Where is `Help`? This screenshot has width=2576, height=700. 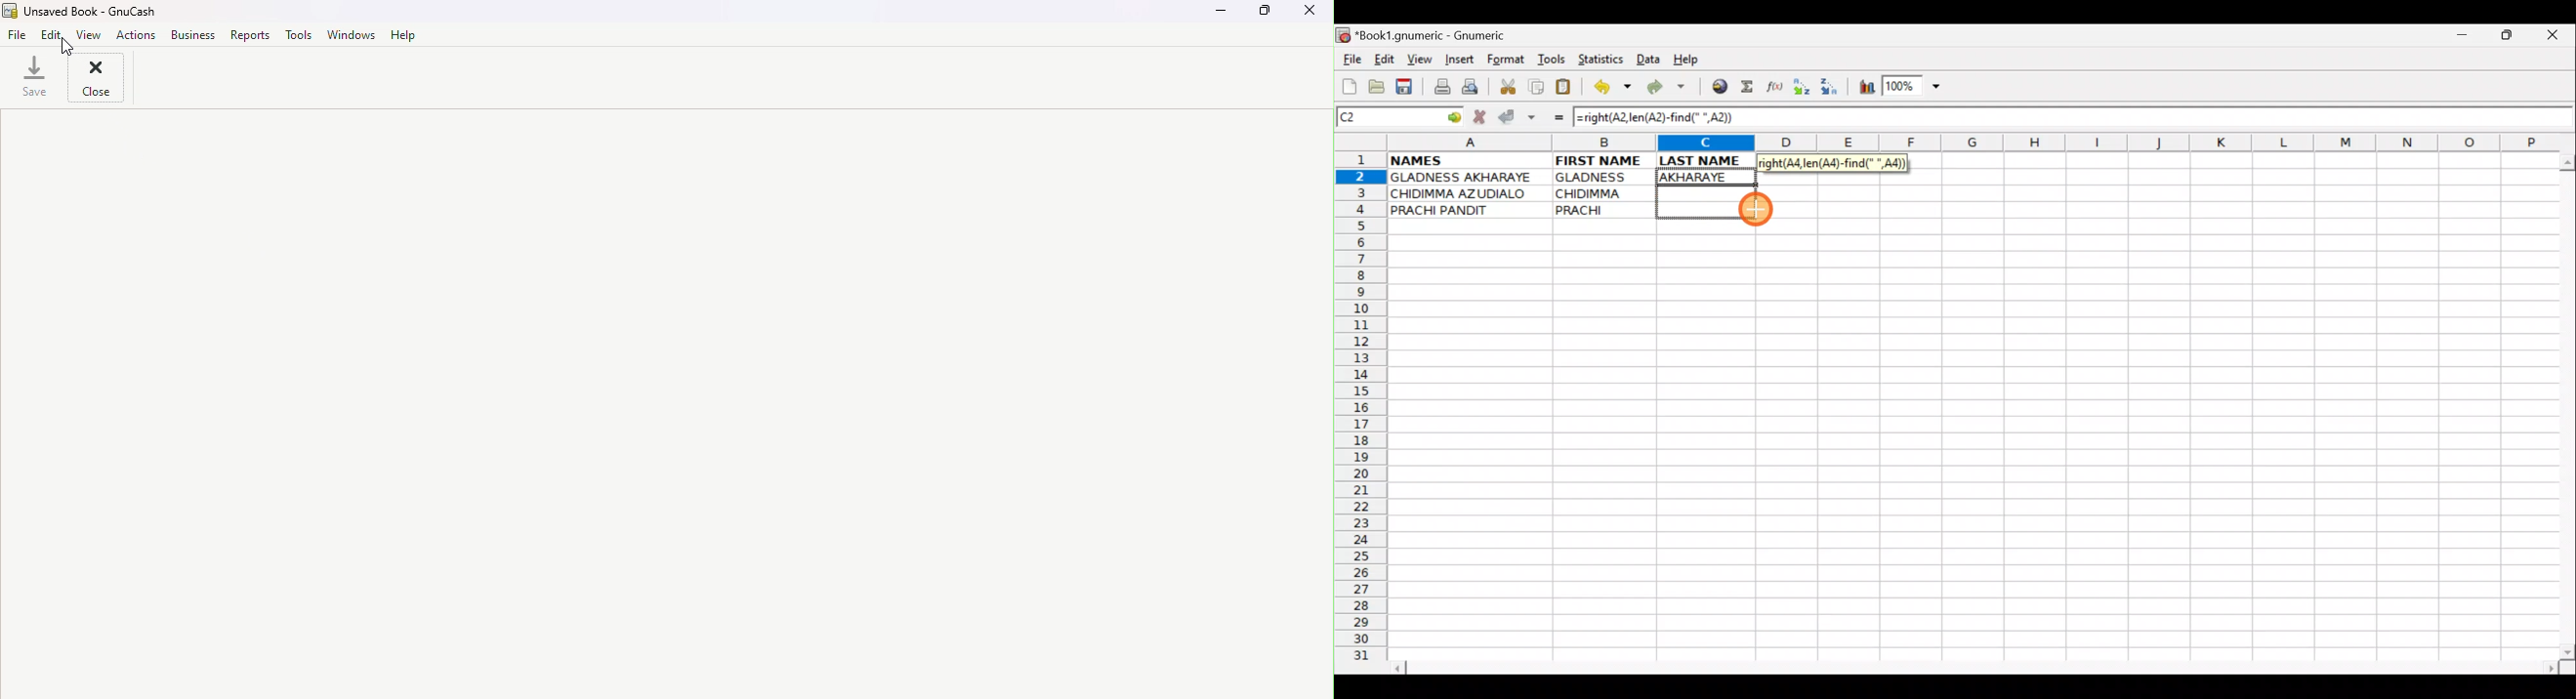
Help is located at coordinates (402, 33).